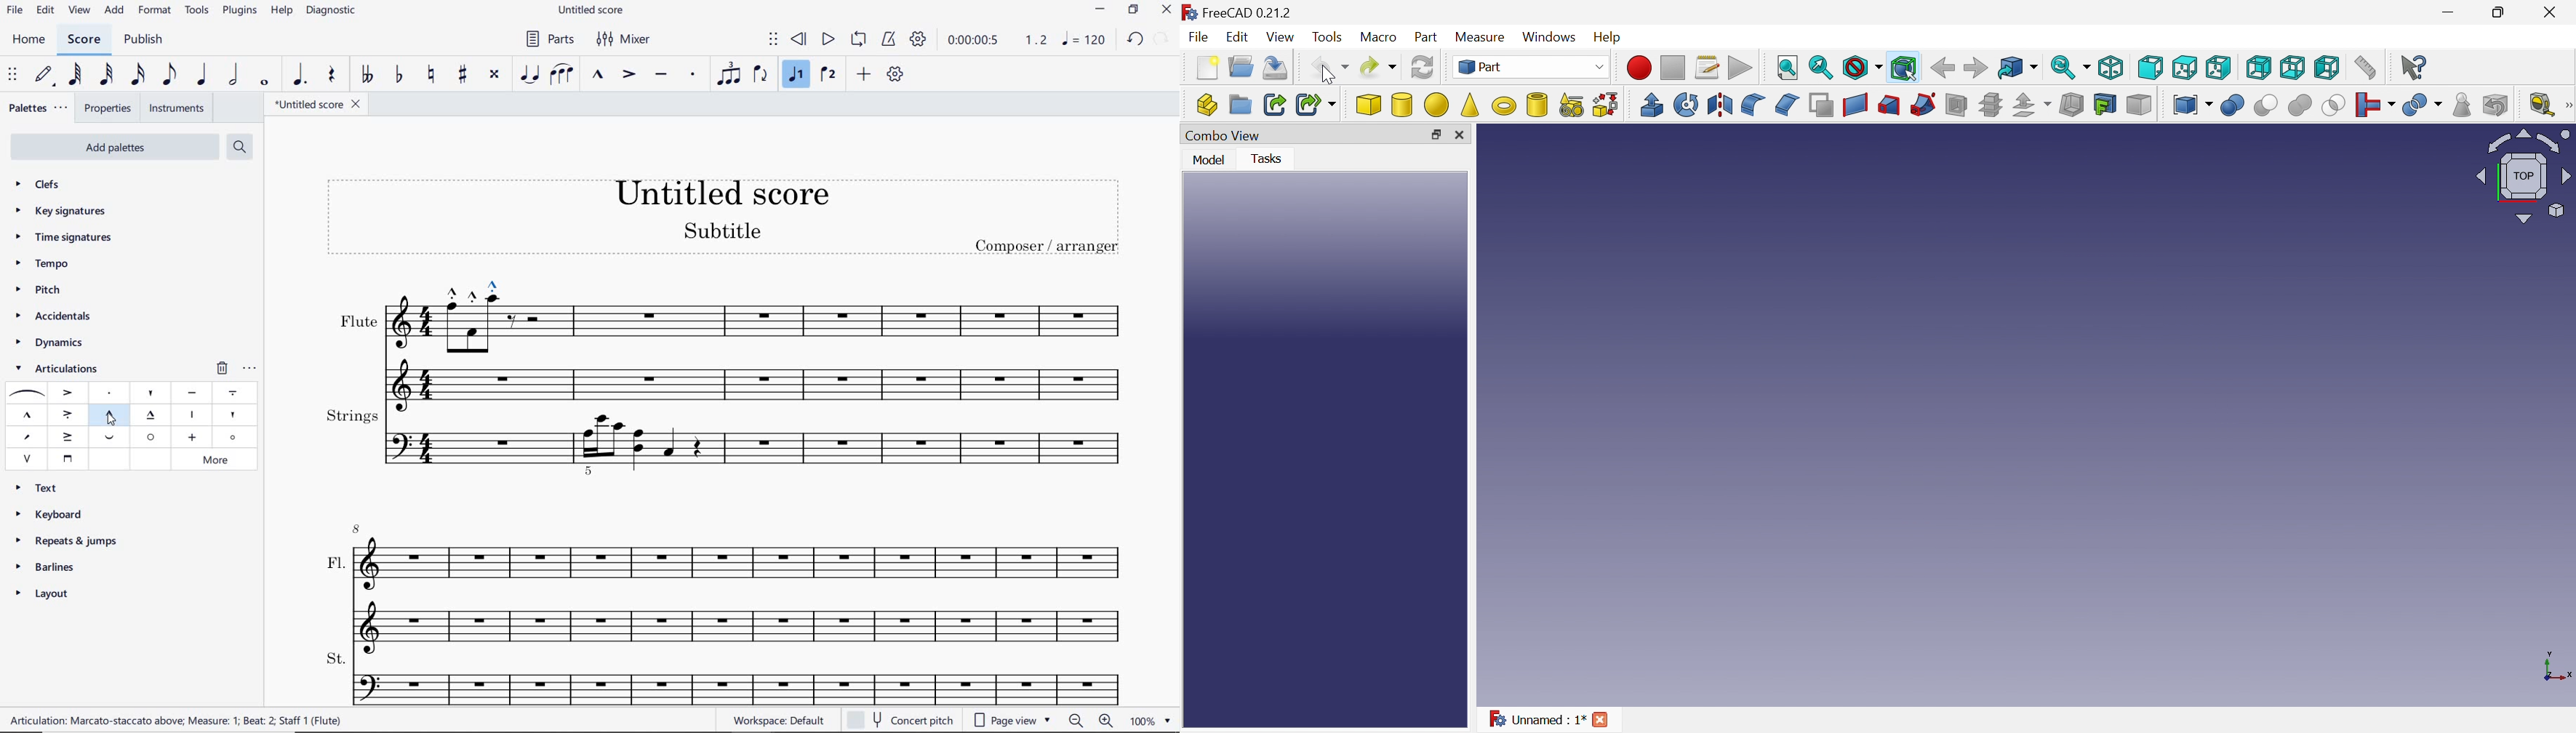 The width and height of the screenshot is (2576, 756). What do you see at coordinates (2109, 68) in the screenshot?
I see `Isometric` at bounding box center [2109, 68].